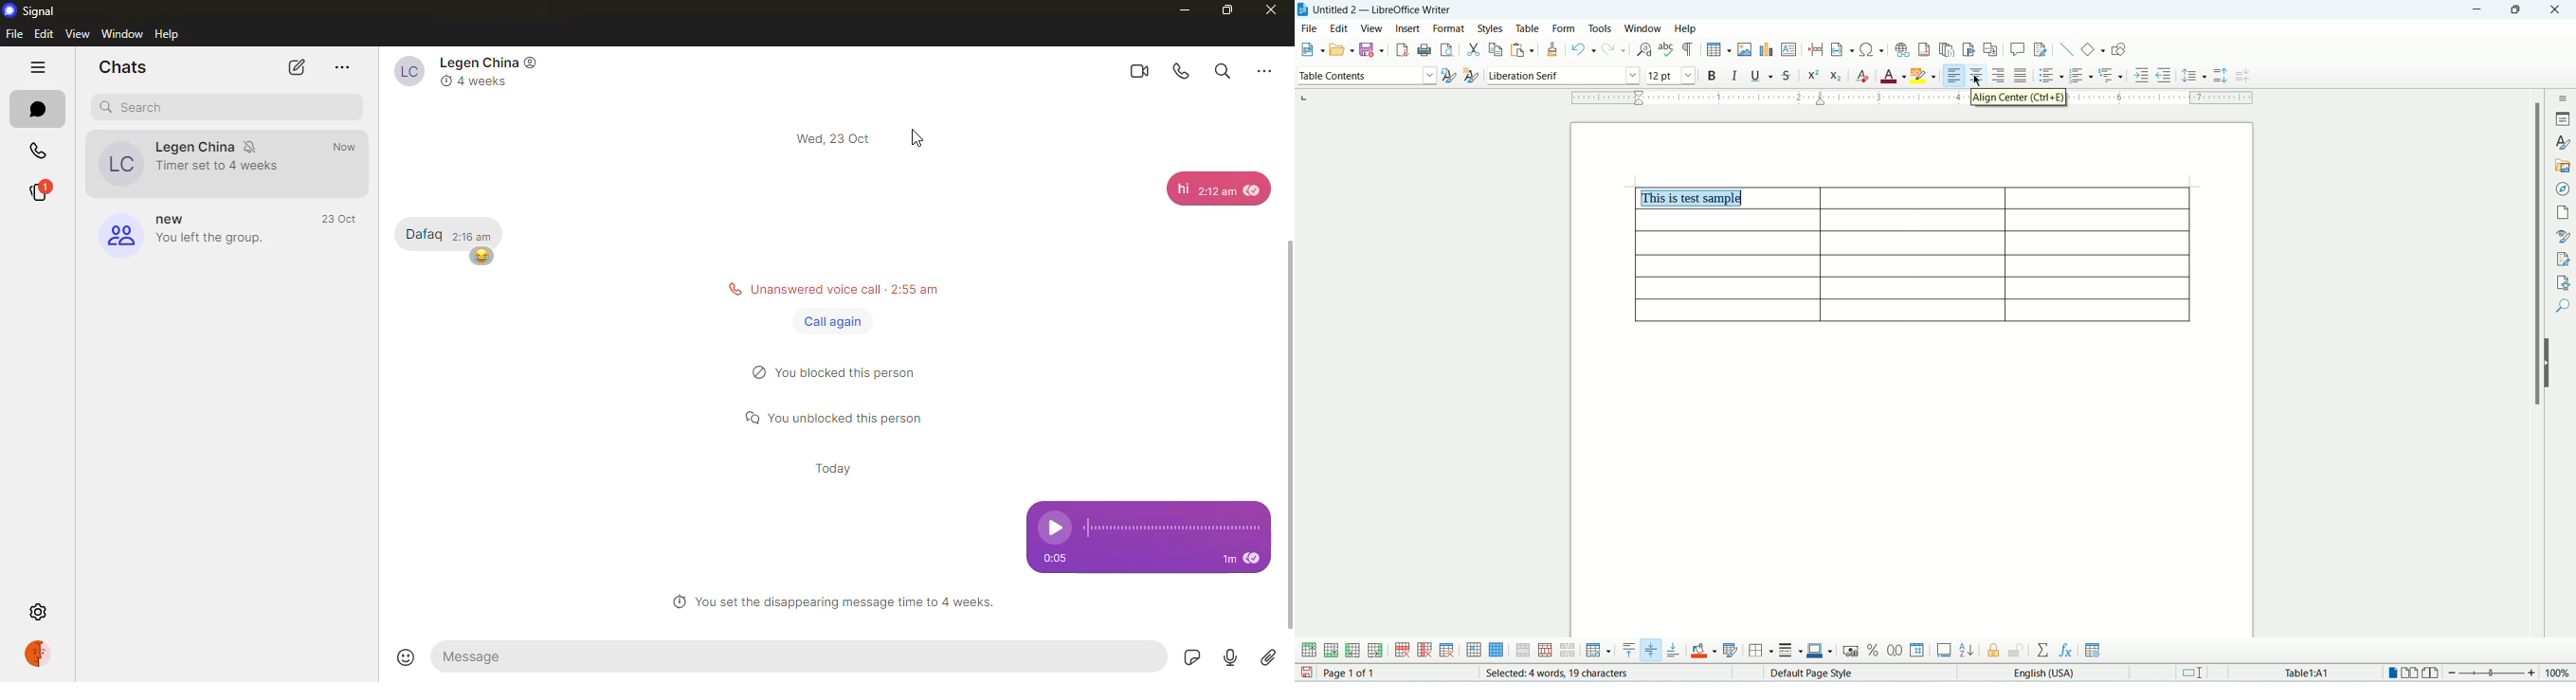 This screenshot has height=700, width=2576. I want to click on font size, so click(1672, 76).